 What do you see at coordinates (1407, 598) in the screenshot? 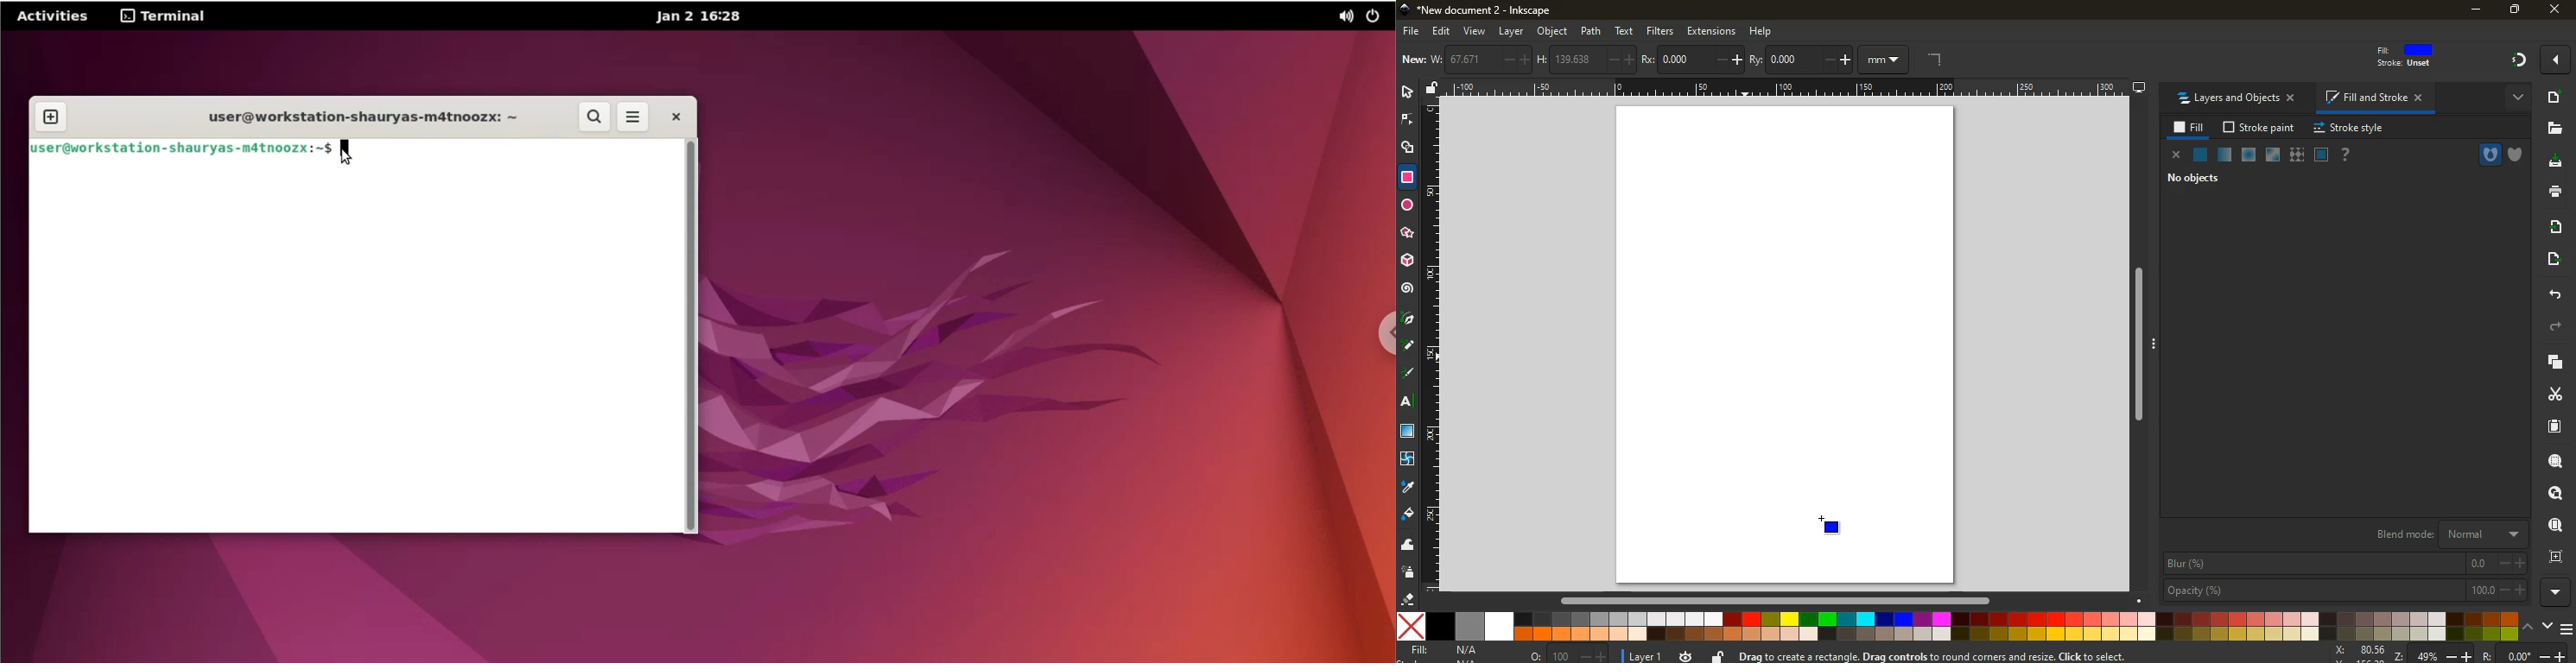
I see `erase` at bounding box center [1407, 598].